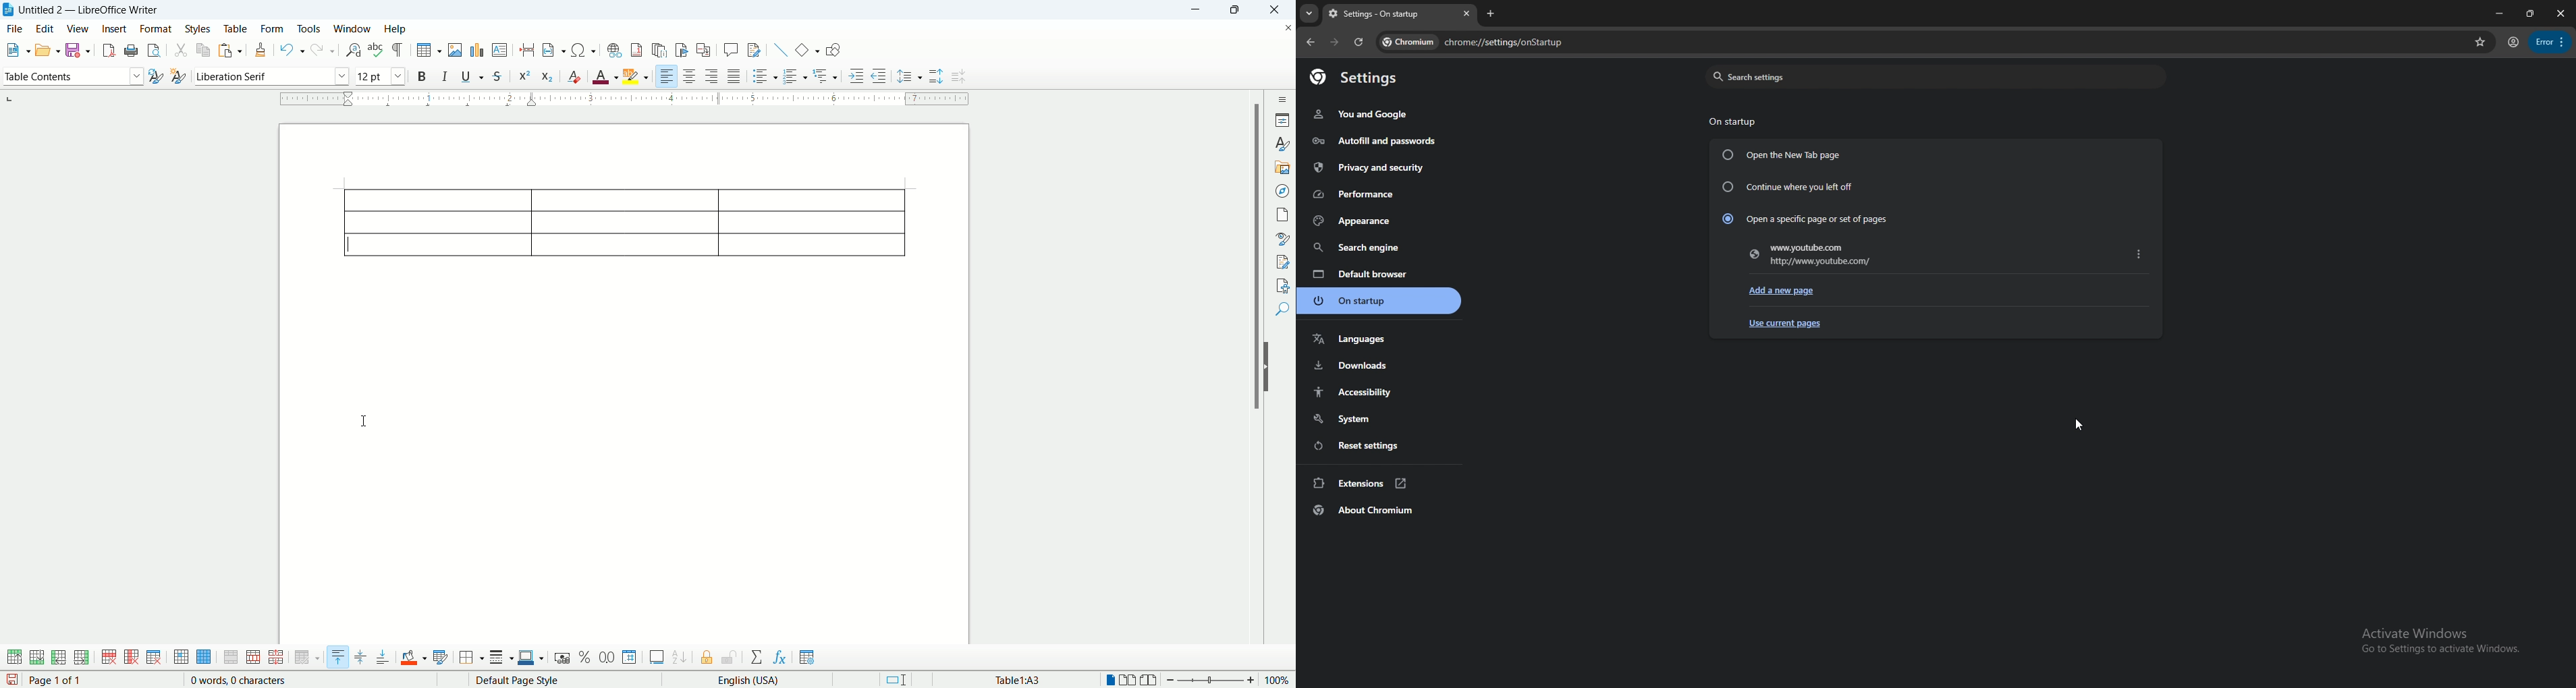 Image resolution: width=2576 pixels, height=700 pixels. I want to click on new, so click(17, 52).